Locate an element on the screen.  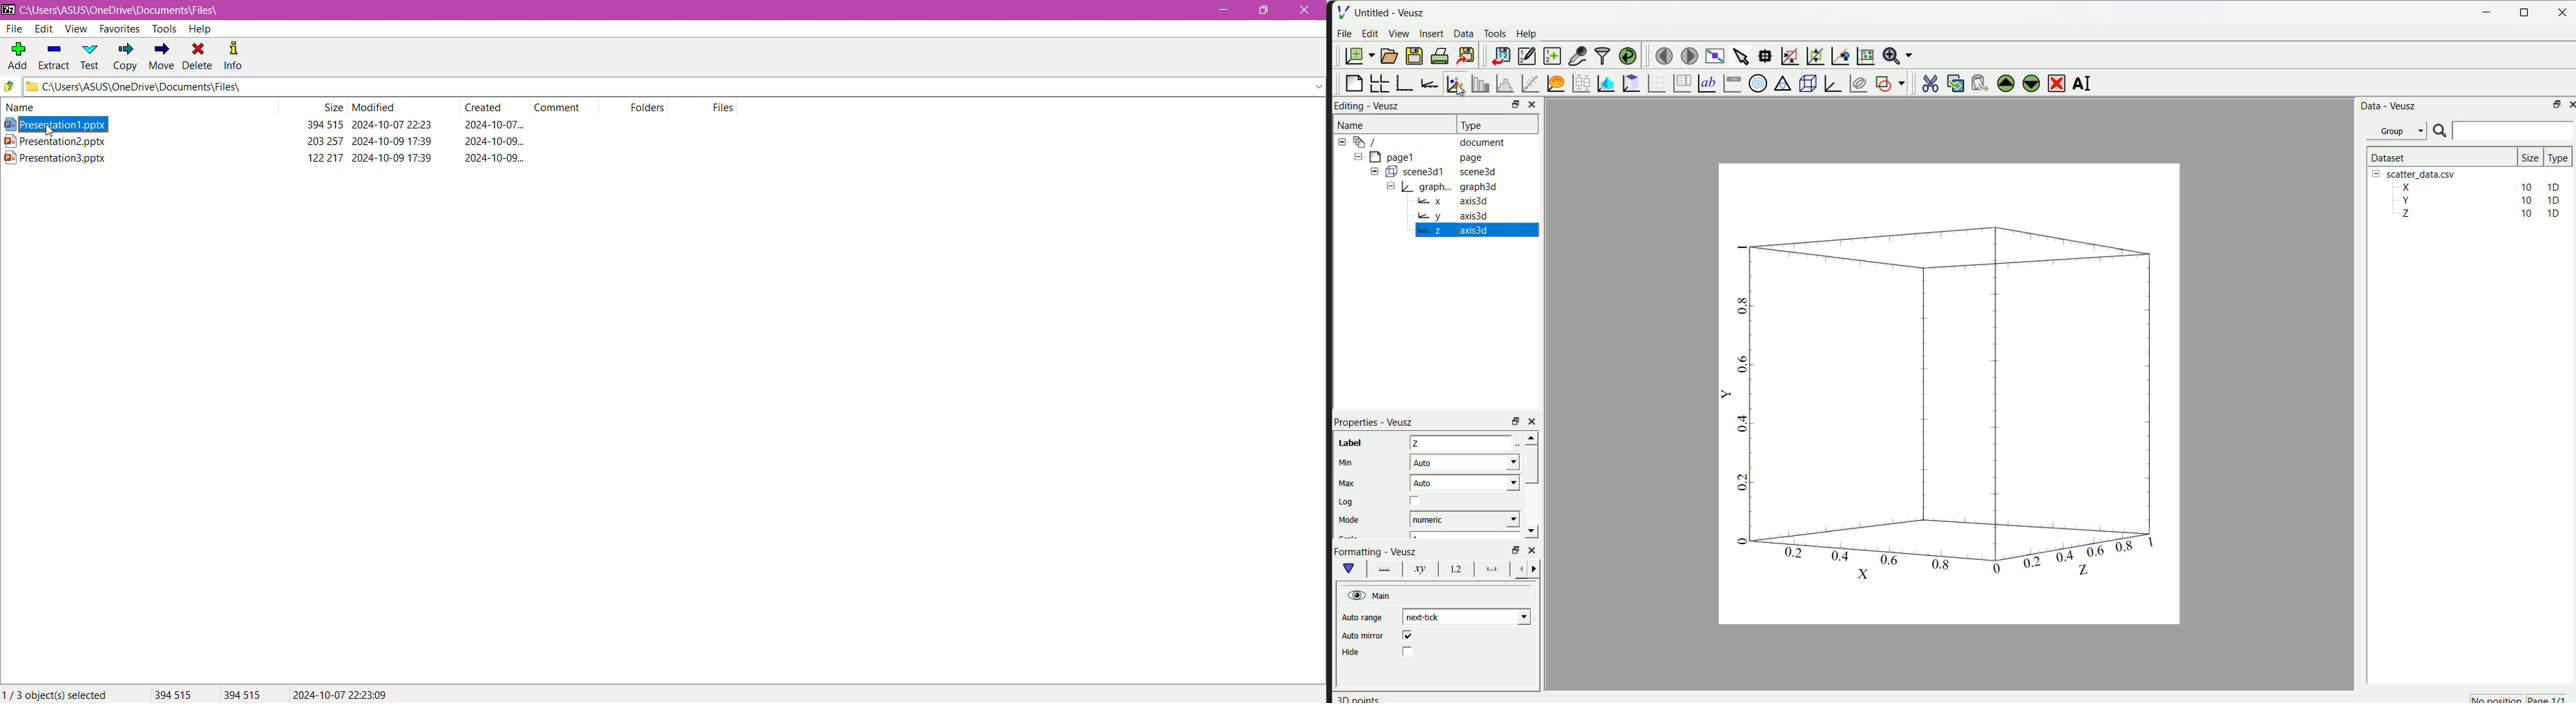
Z 10 10 is located at coordinates (2478, 215).